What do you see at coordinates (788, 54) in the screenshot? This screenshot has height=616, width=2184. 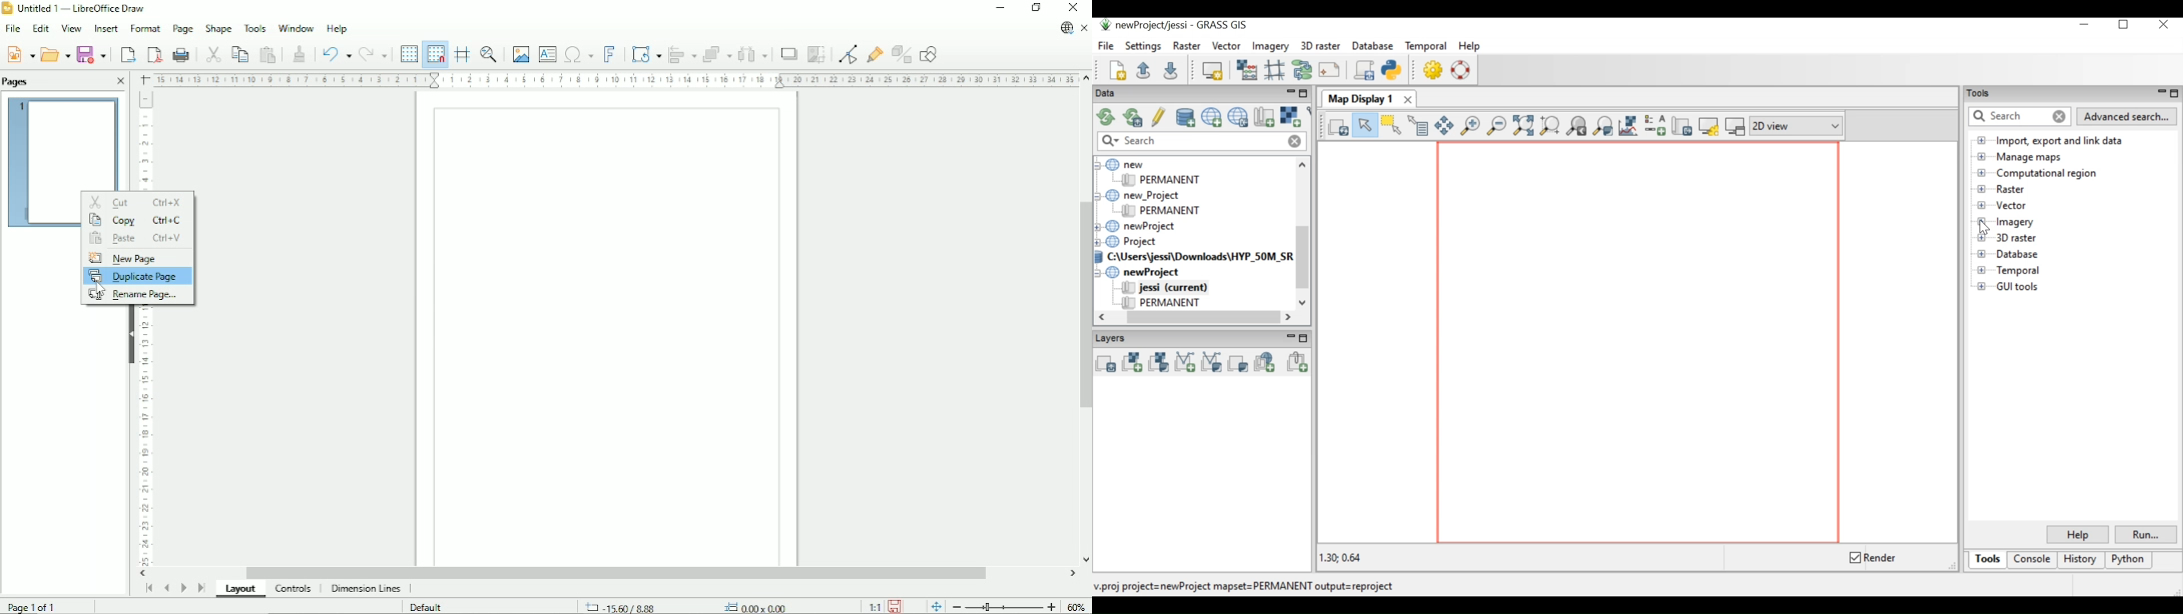 I see `Shadow` at bounding box center [788, 54].